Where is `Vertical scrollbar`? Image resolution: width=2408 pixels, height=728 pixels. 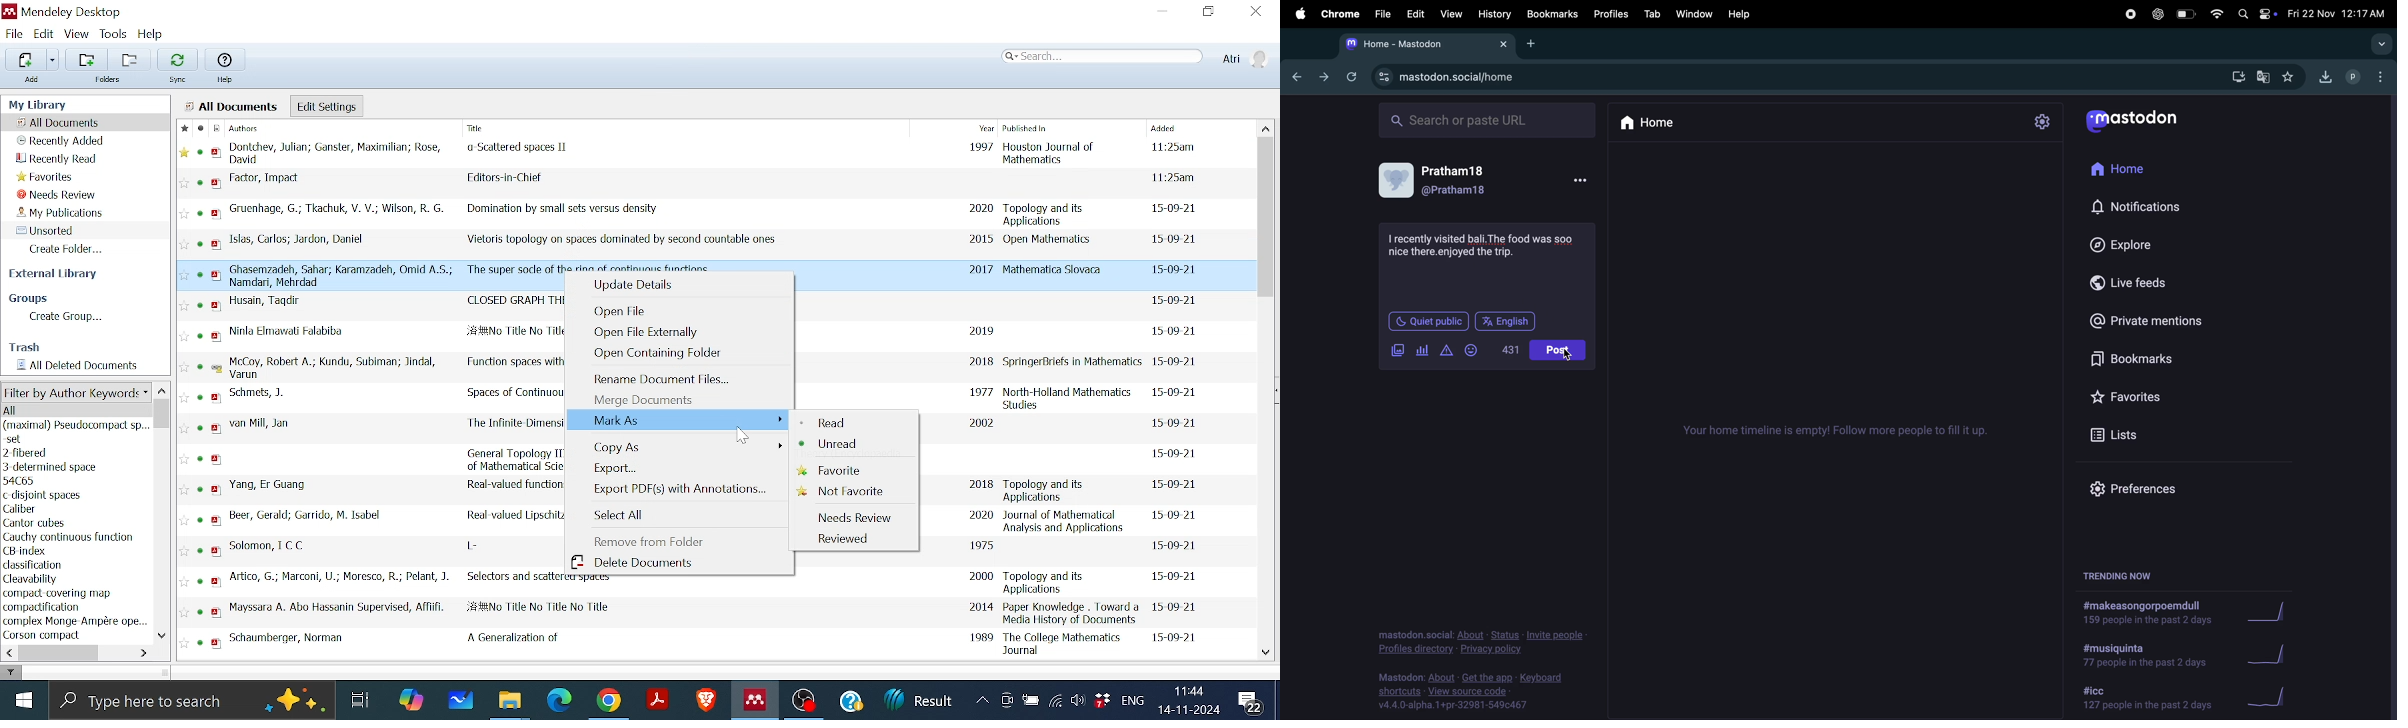
Vertical scrollbar is located at coordinates (1266, 218).